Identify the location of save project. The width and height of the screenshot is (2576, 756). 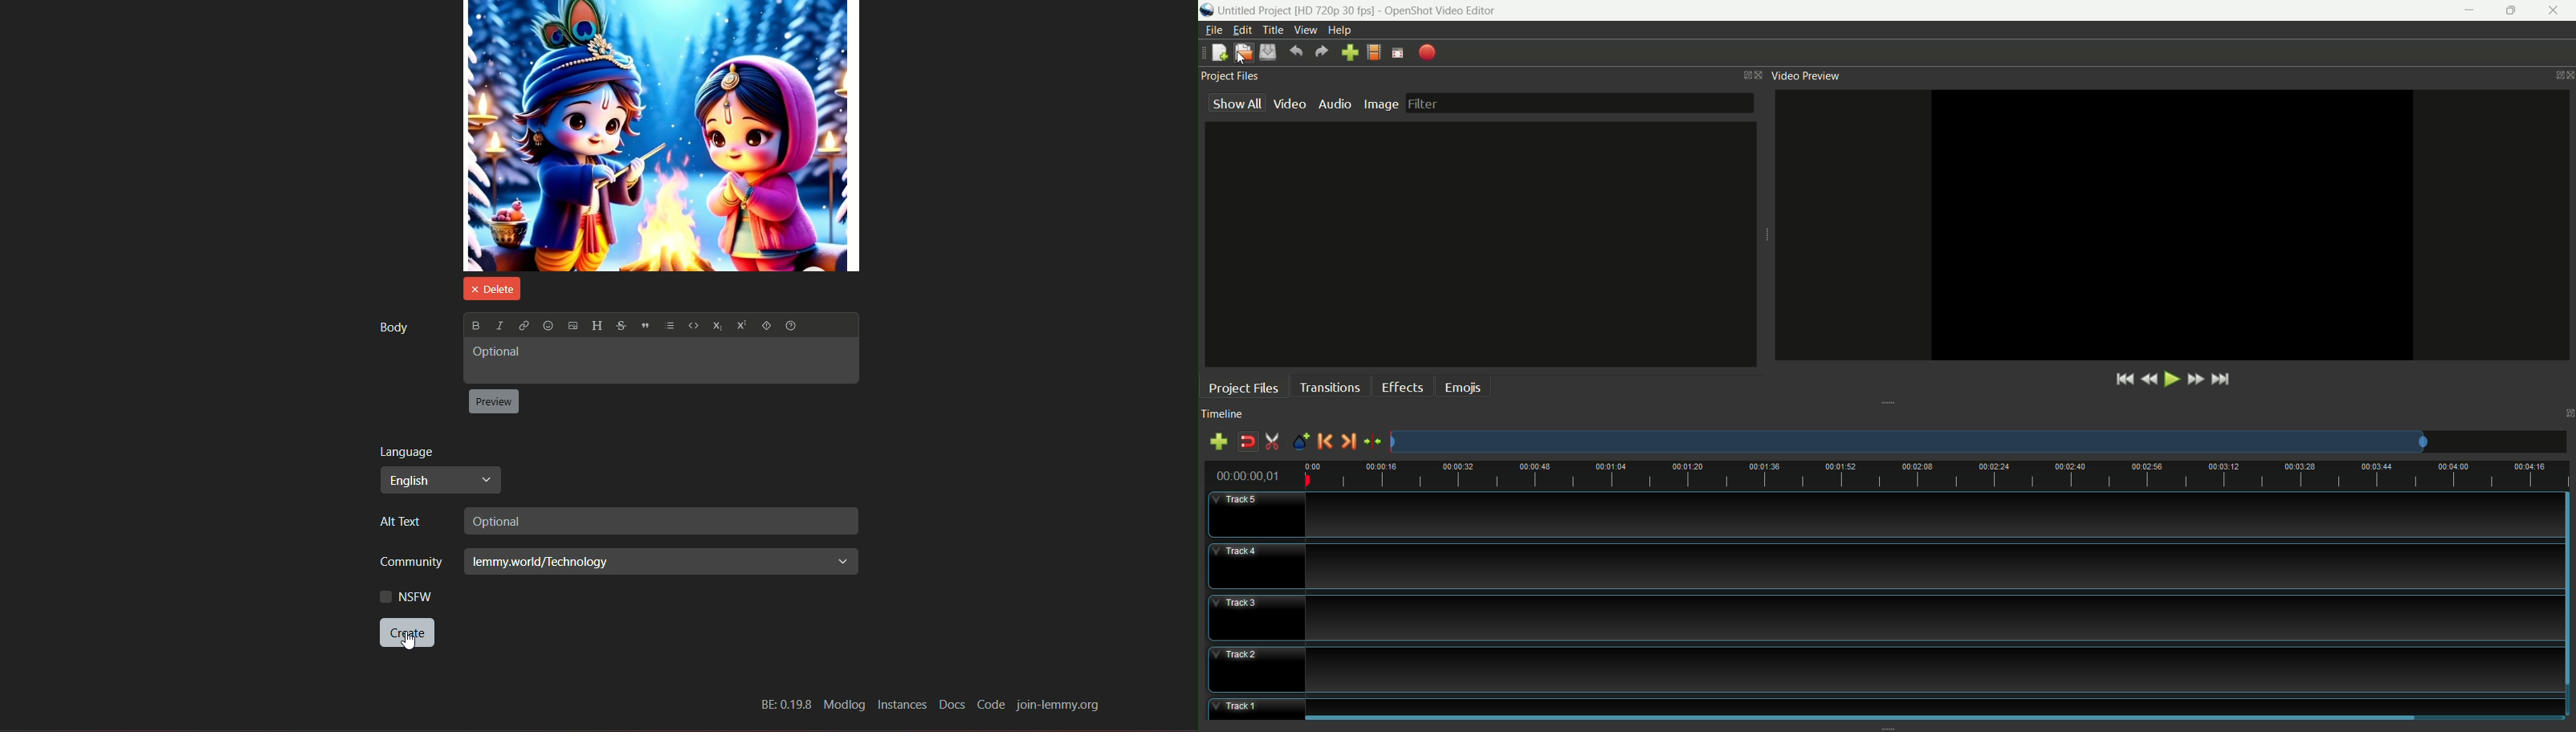
(1269, 53).